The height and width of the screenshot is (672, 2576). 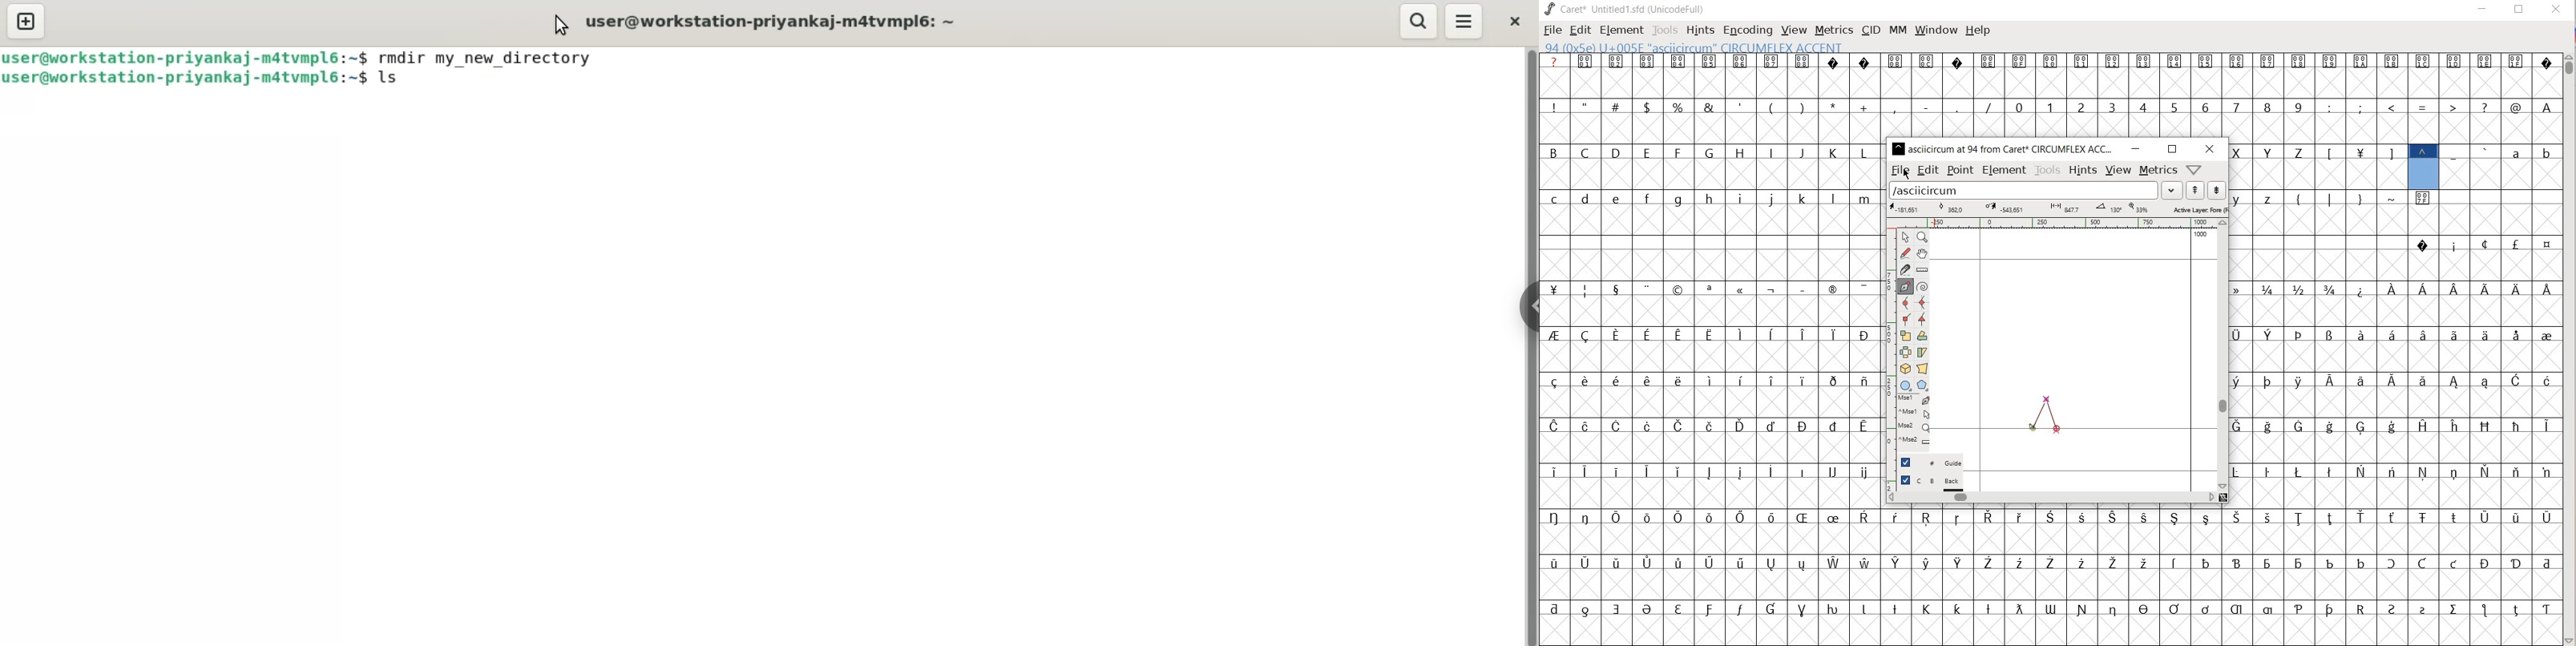 What do you see at coordinates (1900, 171) in the screenshot?
I see `file` at bounding box center [1900, 171].